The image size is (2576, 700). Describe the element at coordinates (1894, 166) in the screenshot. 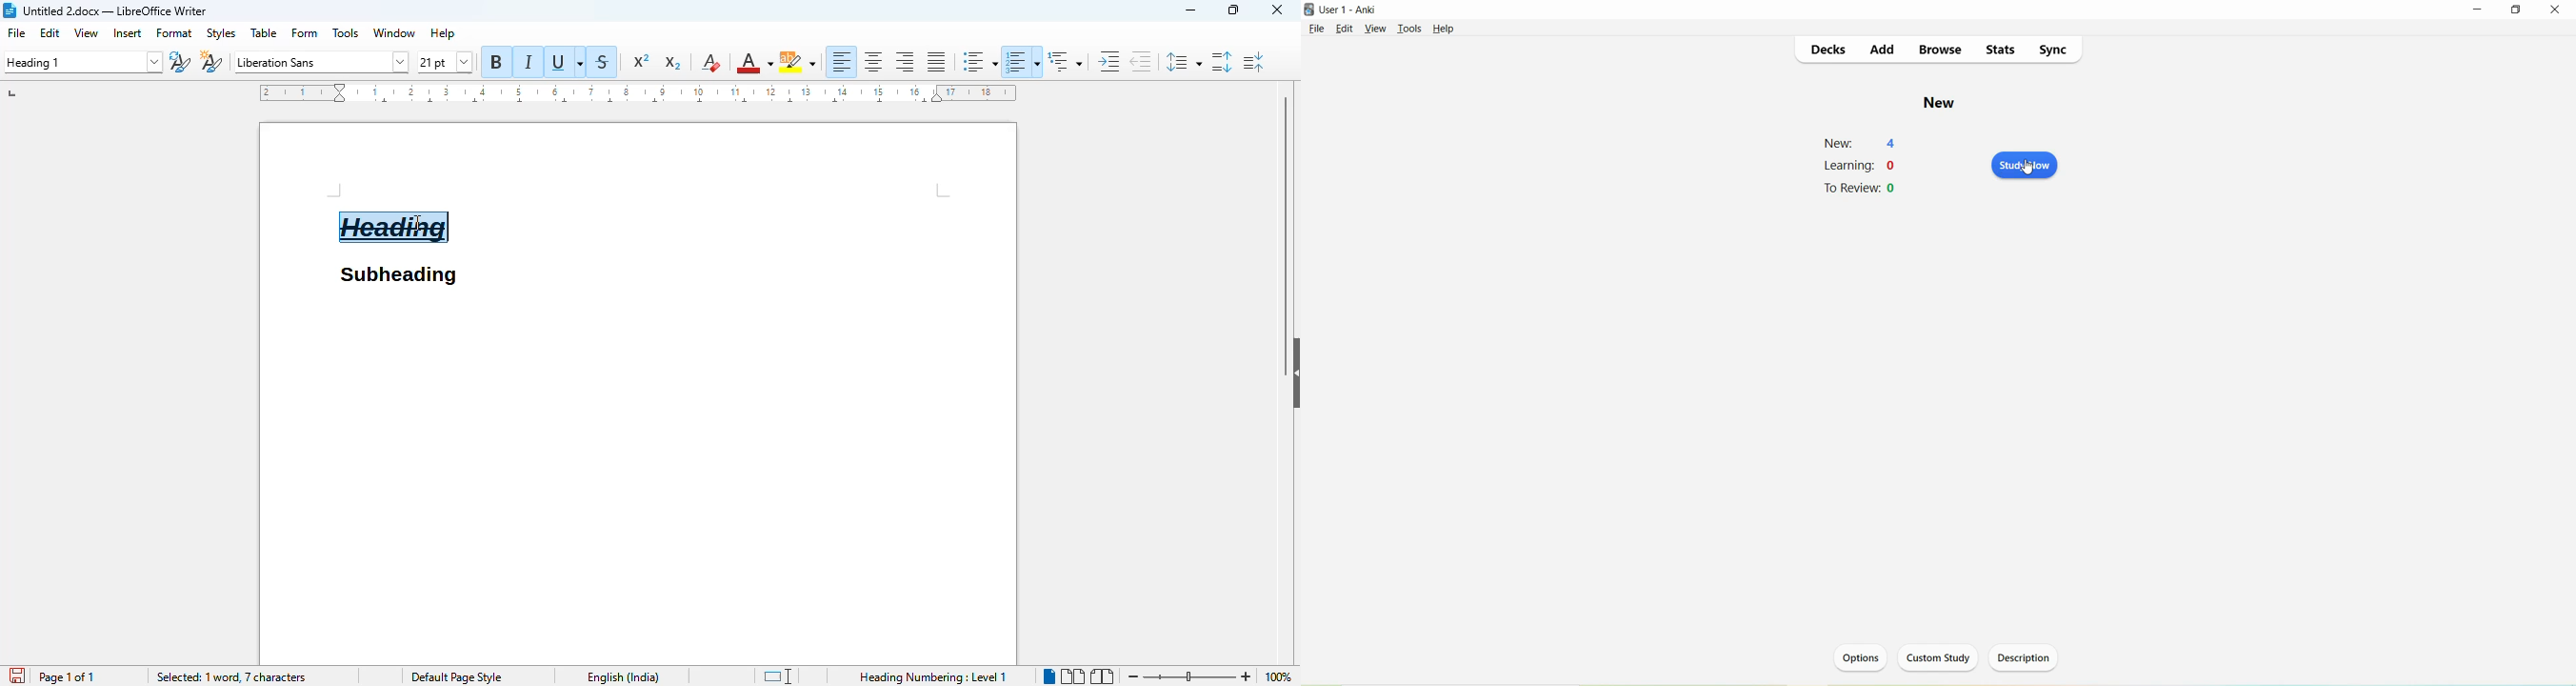

I see `0` at that location.